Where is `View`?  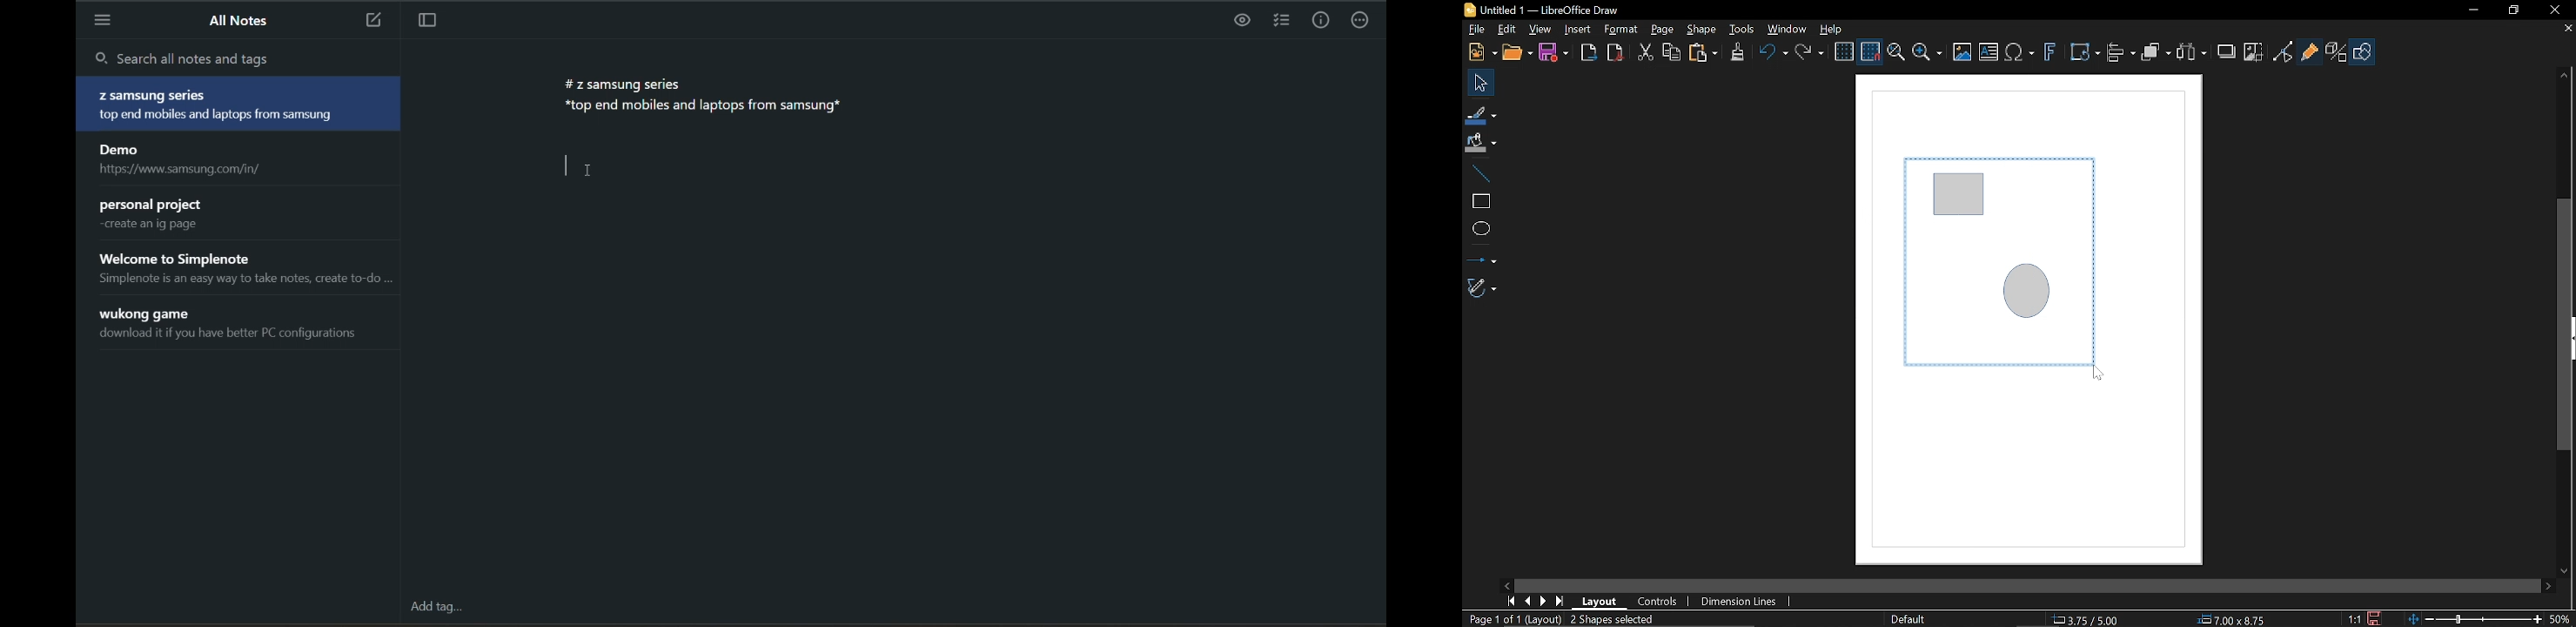 View is located at coordinates (1540, 30).